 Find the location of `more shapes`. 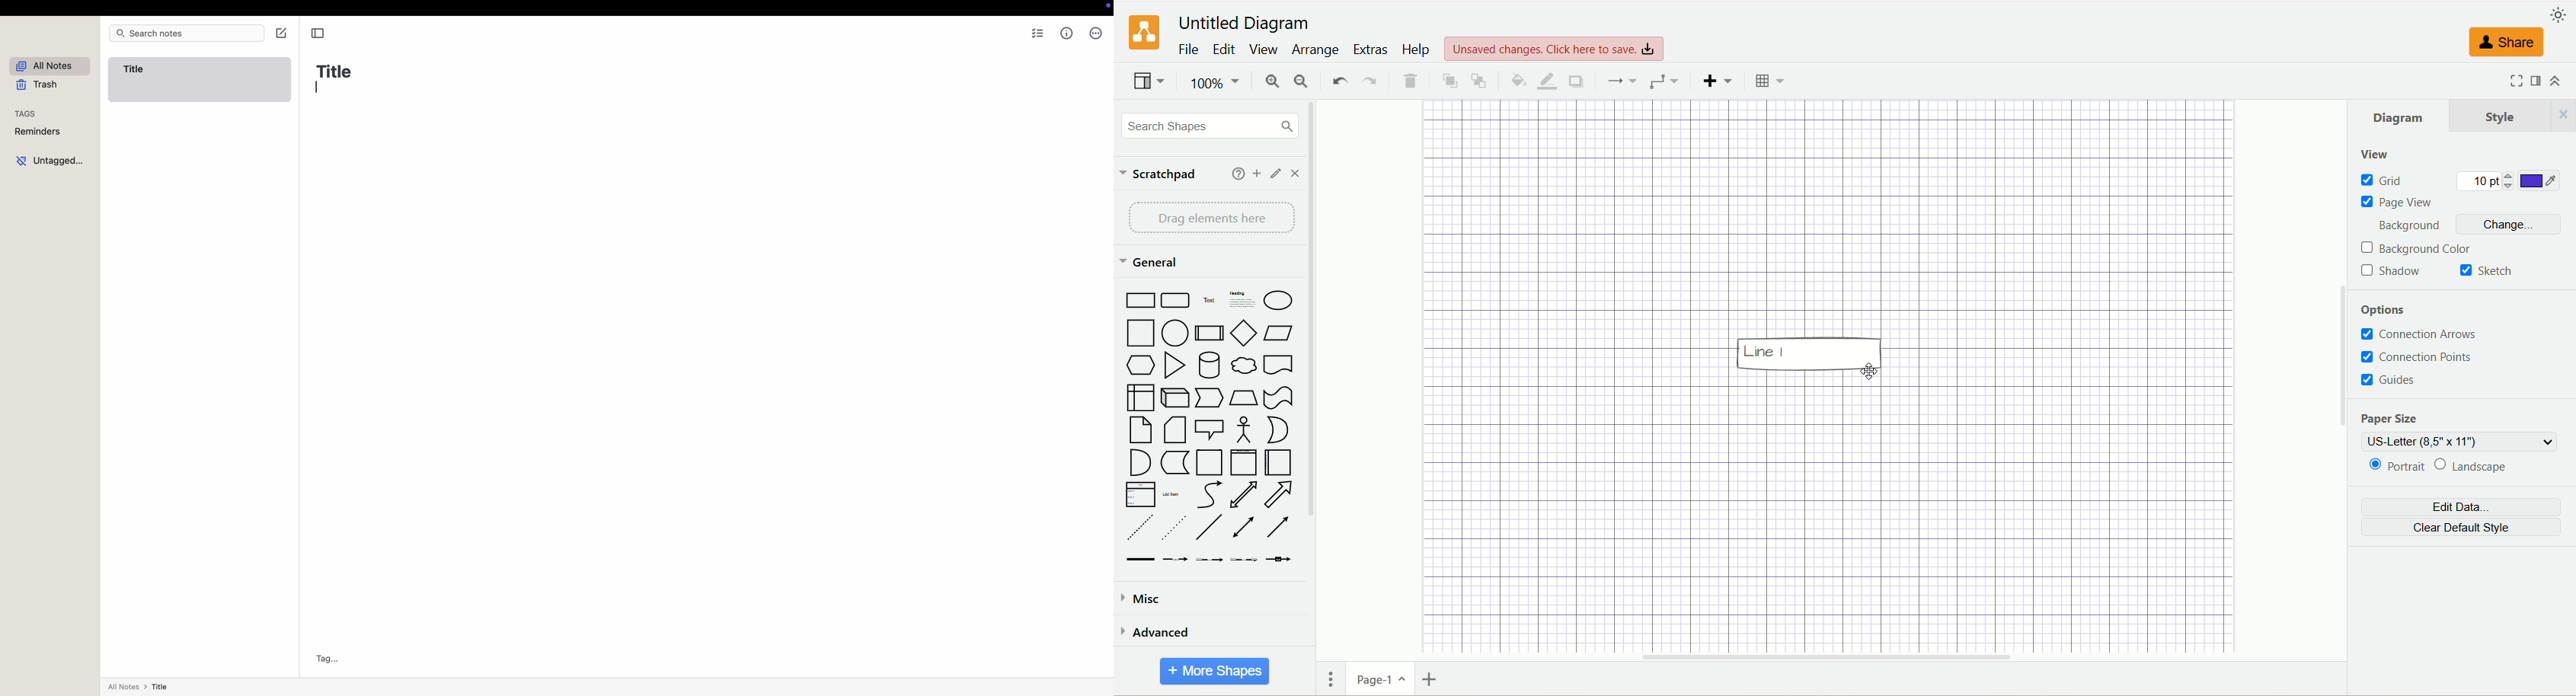

more shapes is located at coordinates (1217, 669).